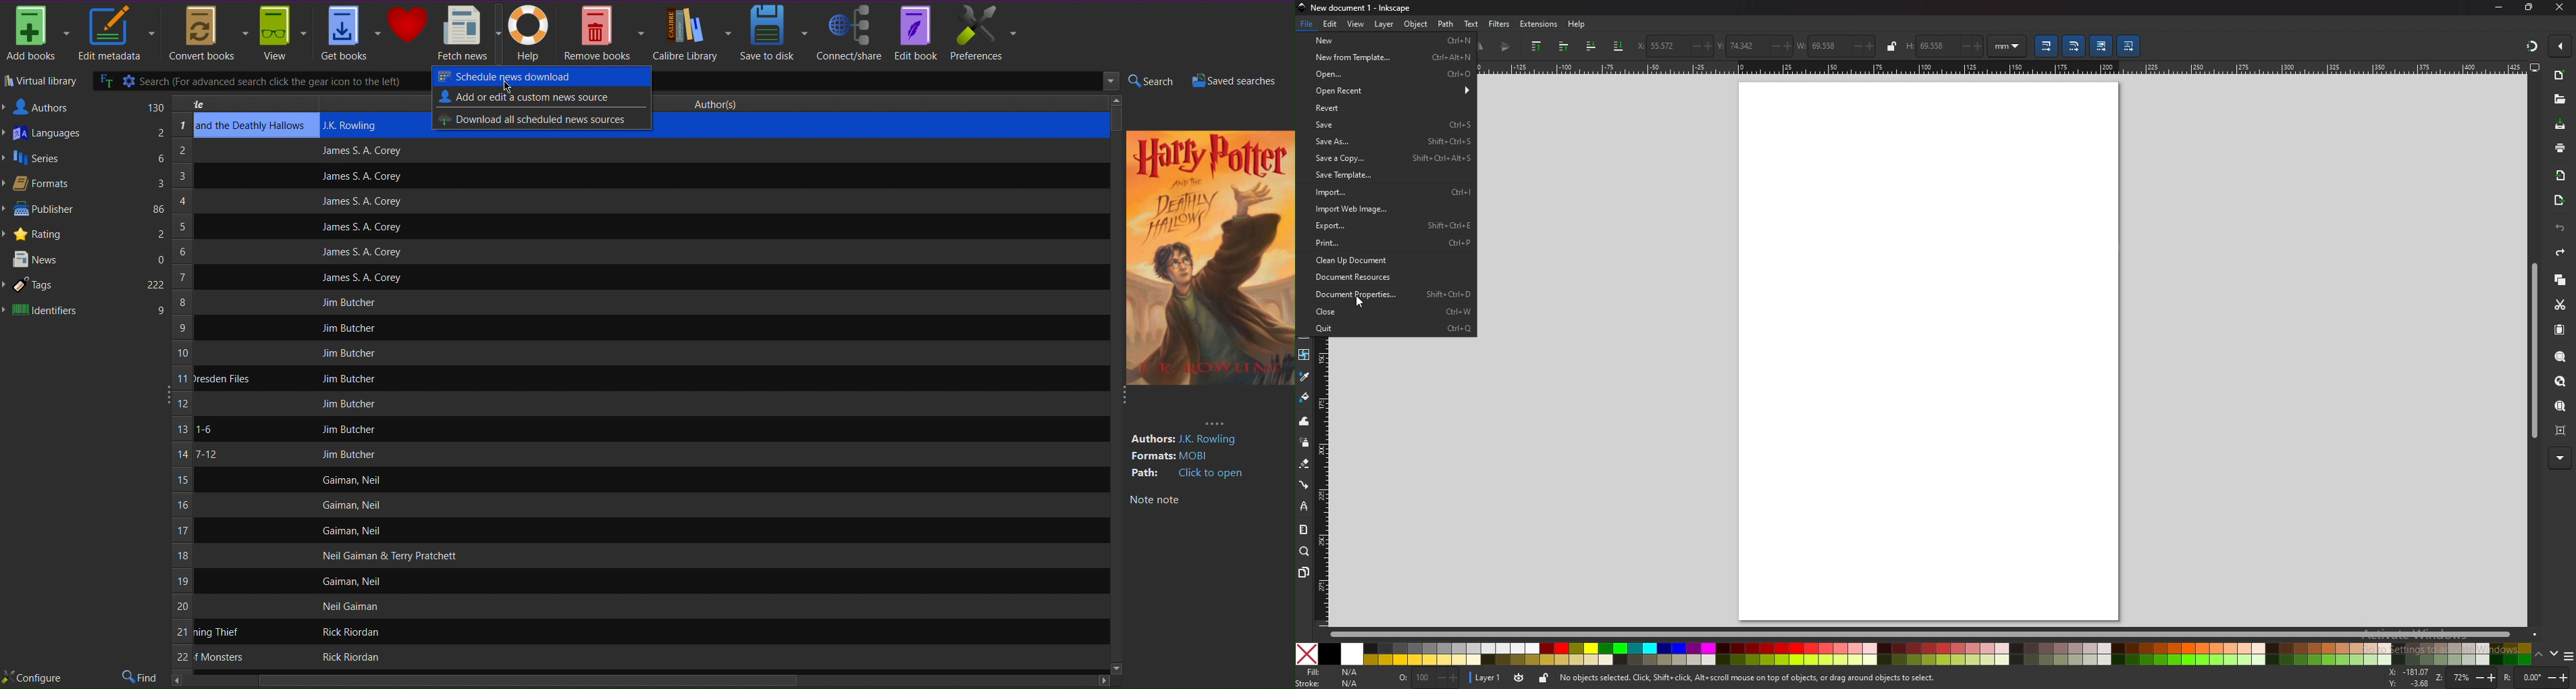  Describe the element at coordinates (1150, 82) in the screenshot. I see `Search` at that location.